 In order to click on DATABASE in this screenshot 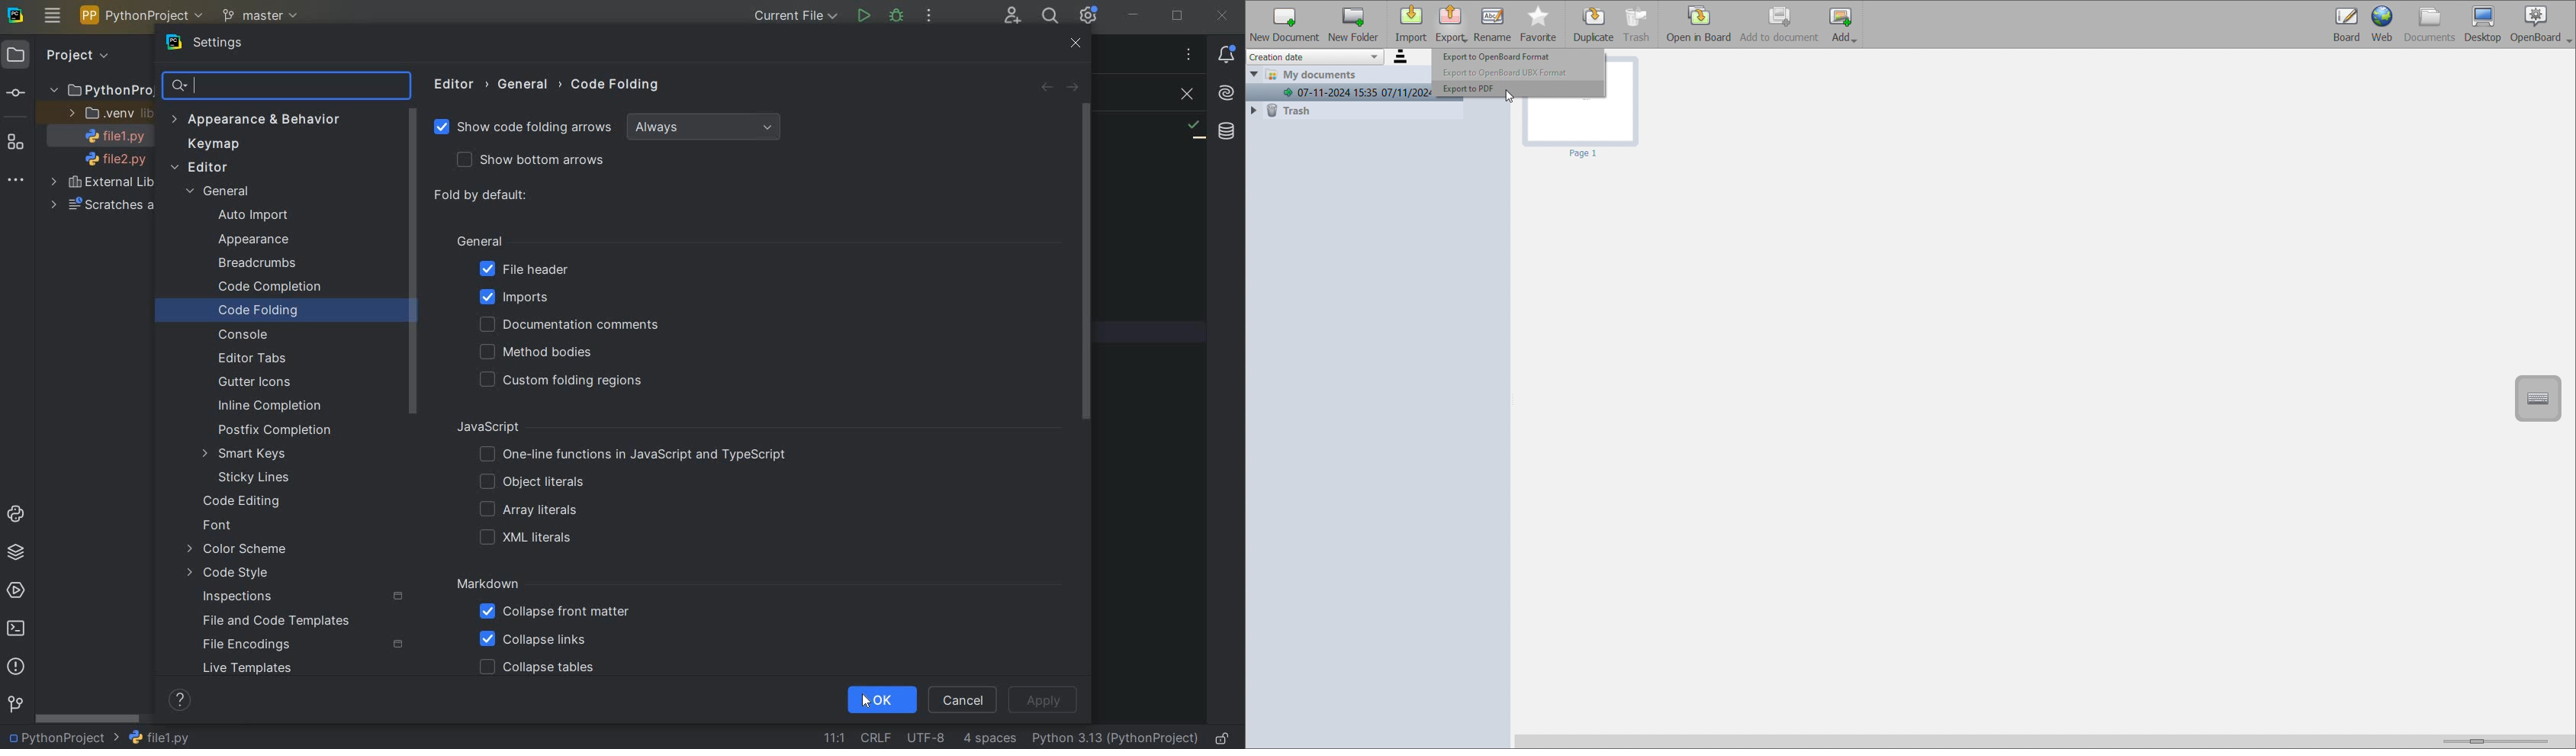, I will do `click(1227, 130)`.